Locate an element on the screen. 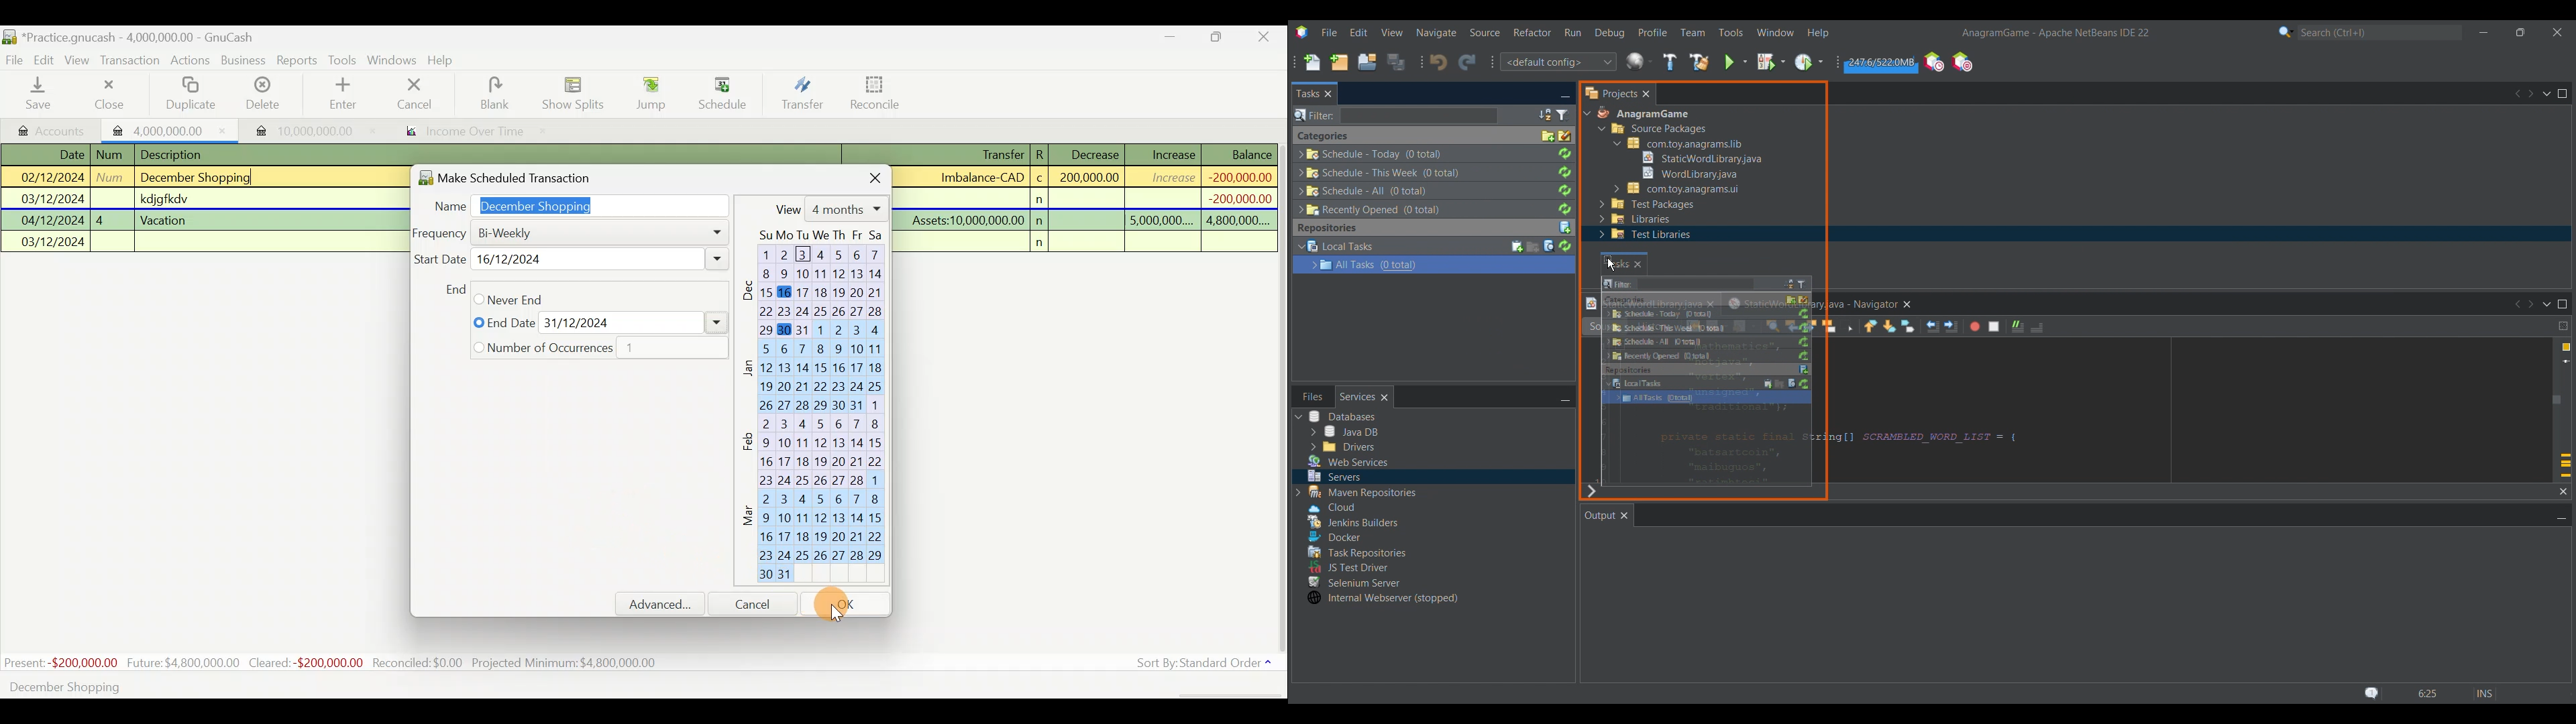  Help is located at coordinates (445, 60).